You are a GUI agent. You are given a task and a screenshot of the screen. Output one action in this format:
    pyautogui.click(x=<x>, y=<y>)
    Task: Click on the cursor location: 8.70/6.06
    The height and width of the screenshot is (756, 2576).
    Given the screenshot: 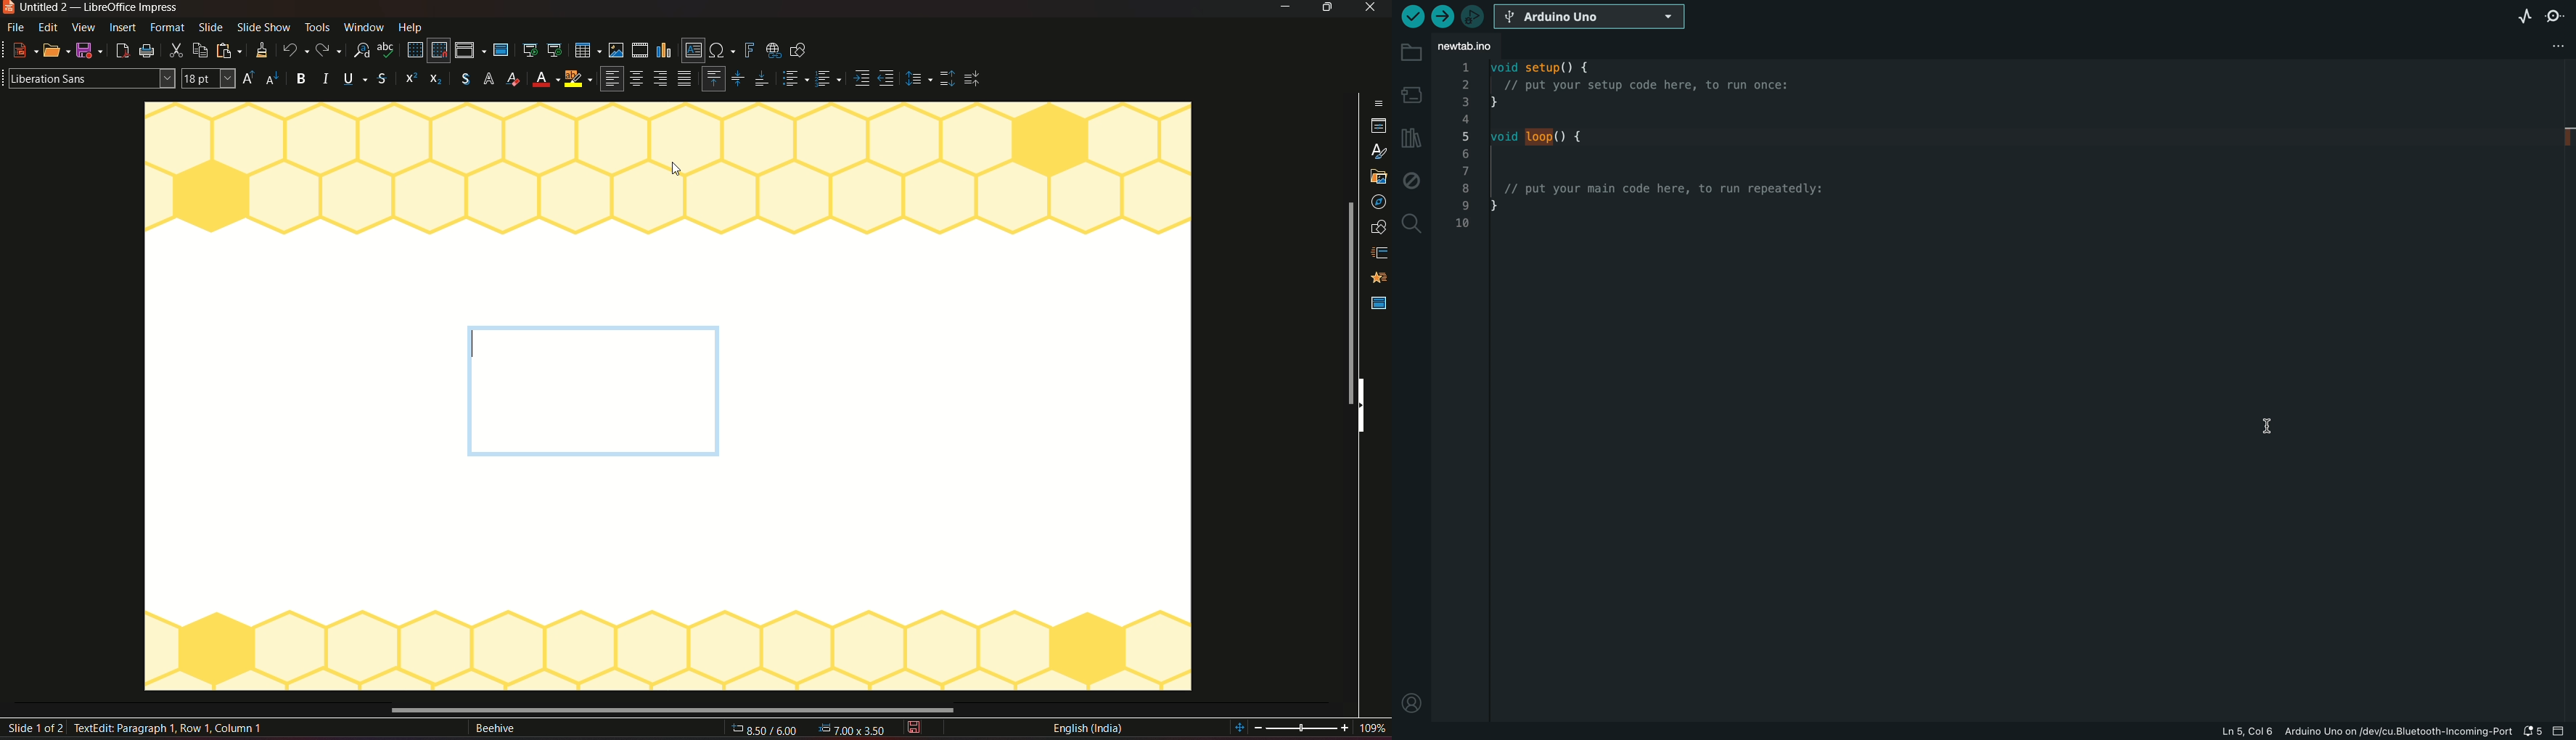 What is the action you would take?
    pyautogui.click(x=766, y=732)
    